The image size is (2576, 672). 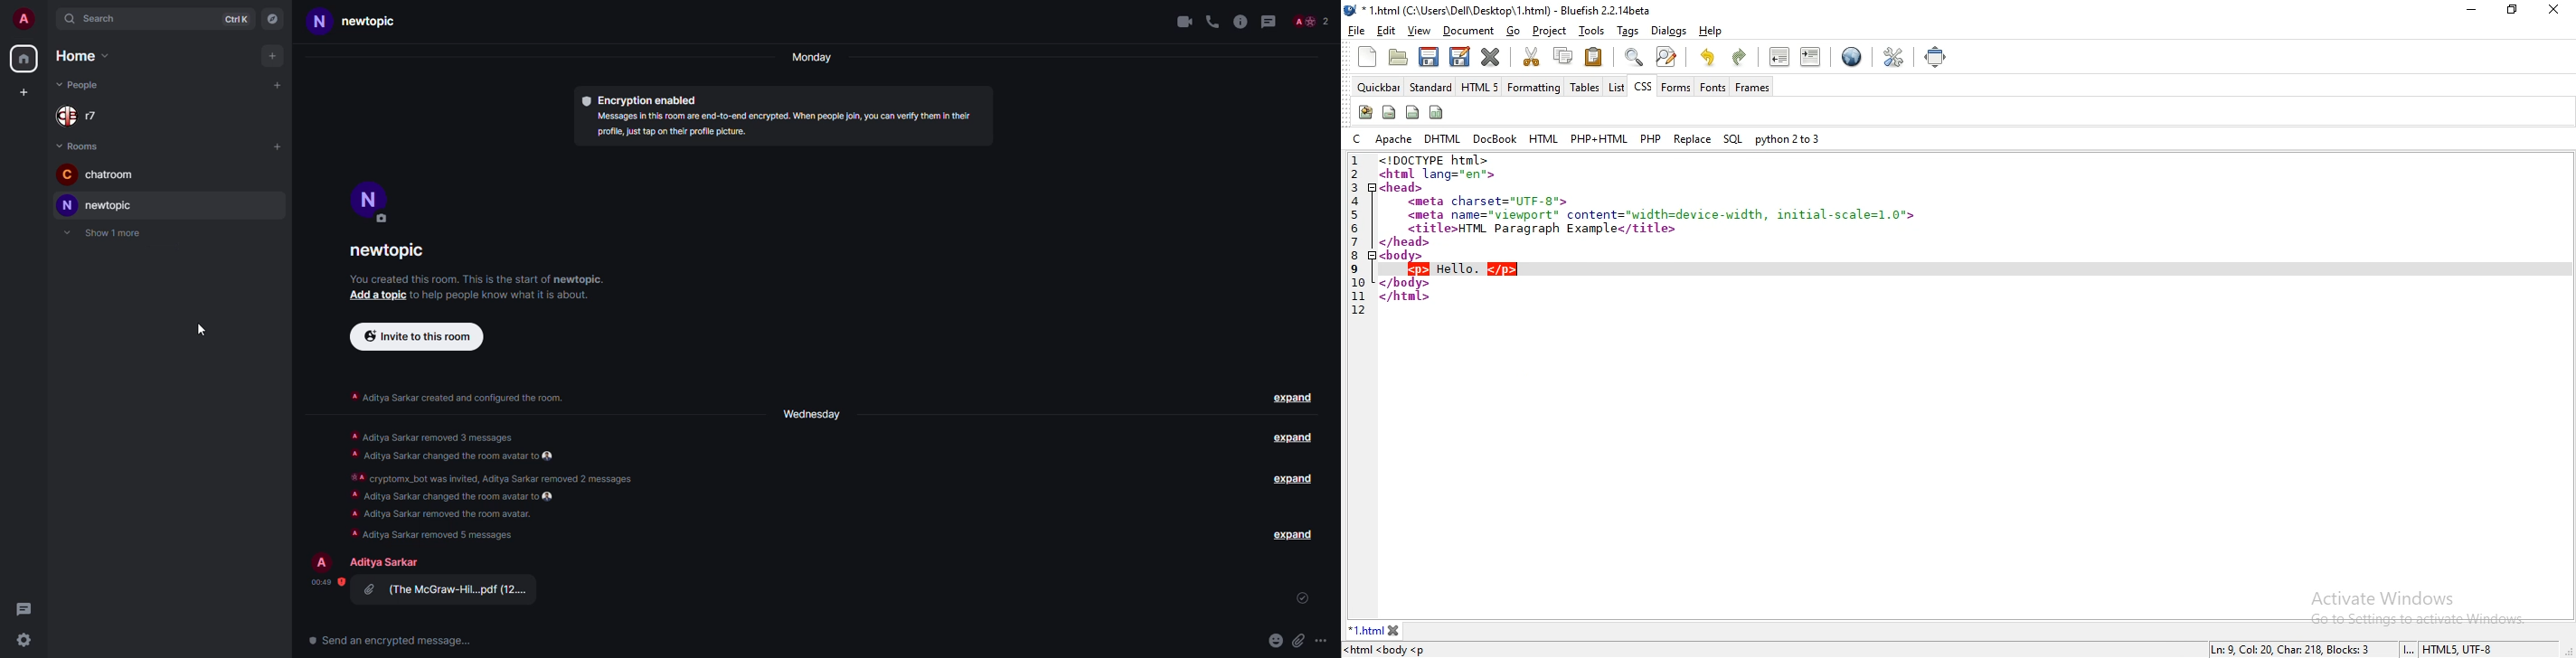 What do you see at coordinates (1412, 113) in the screenshot?
I see `div` at bounding box center [1412, 113].